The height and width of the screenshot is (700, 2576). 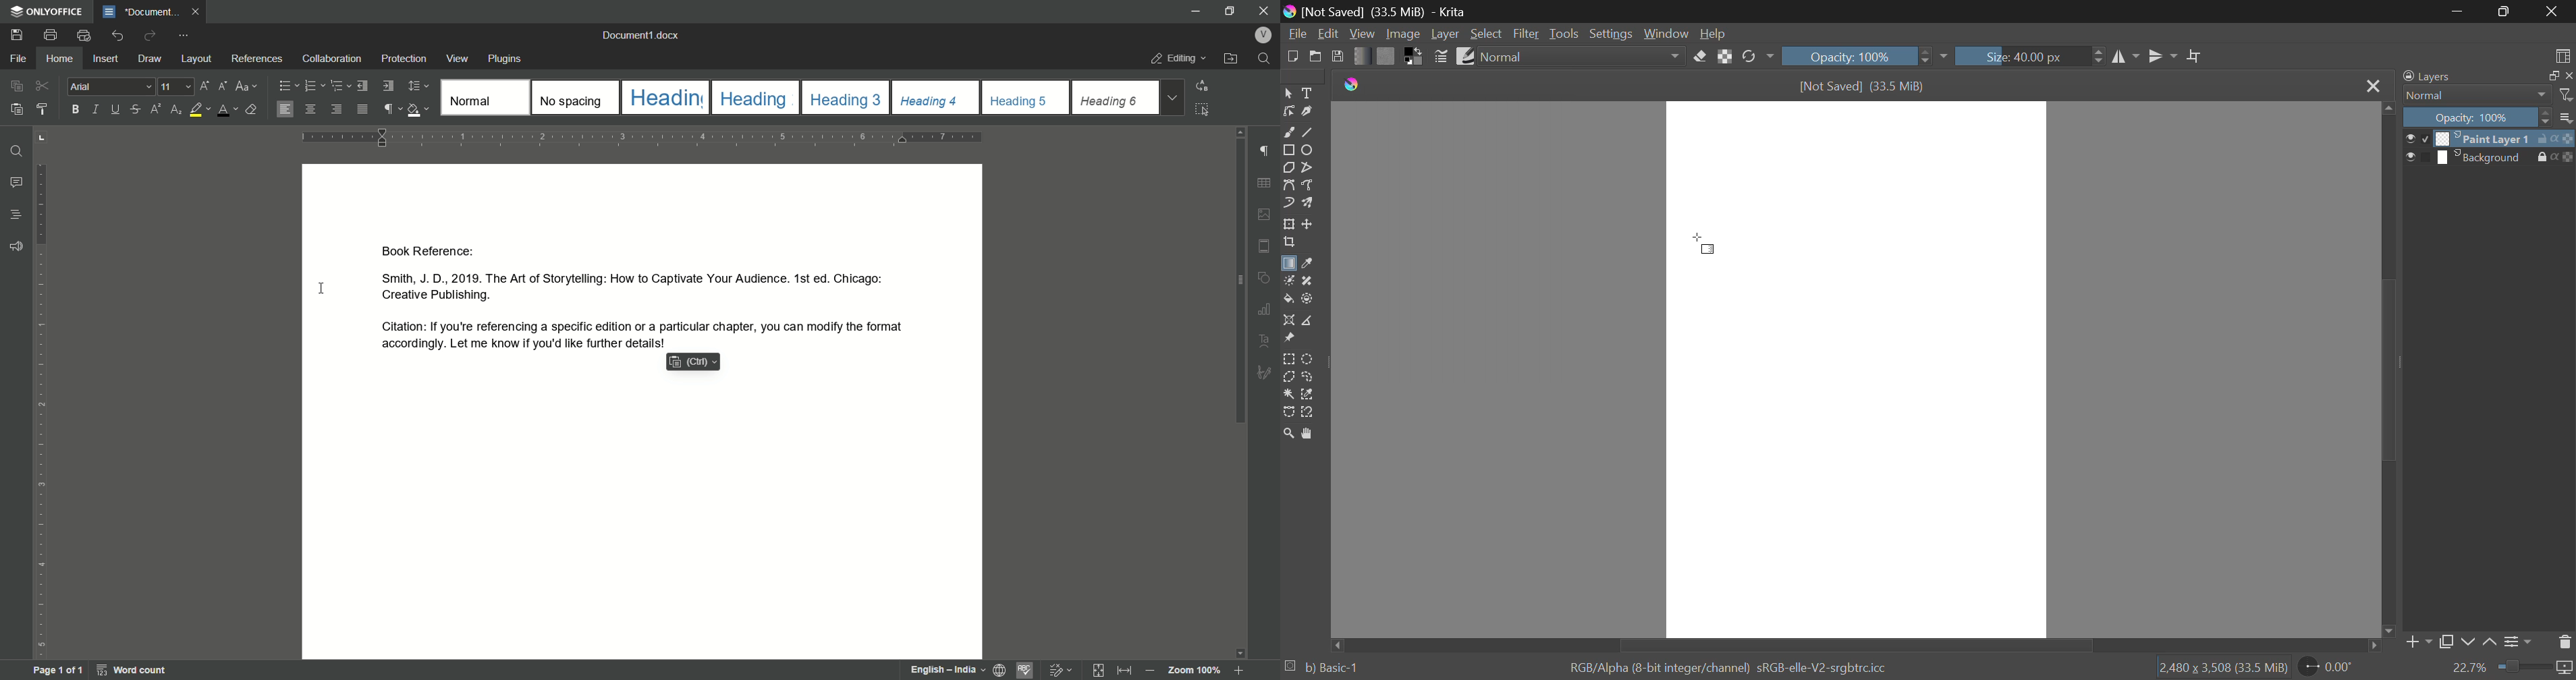 I want to click on multilevel list, so click(x=337, y=85).